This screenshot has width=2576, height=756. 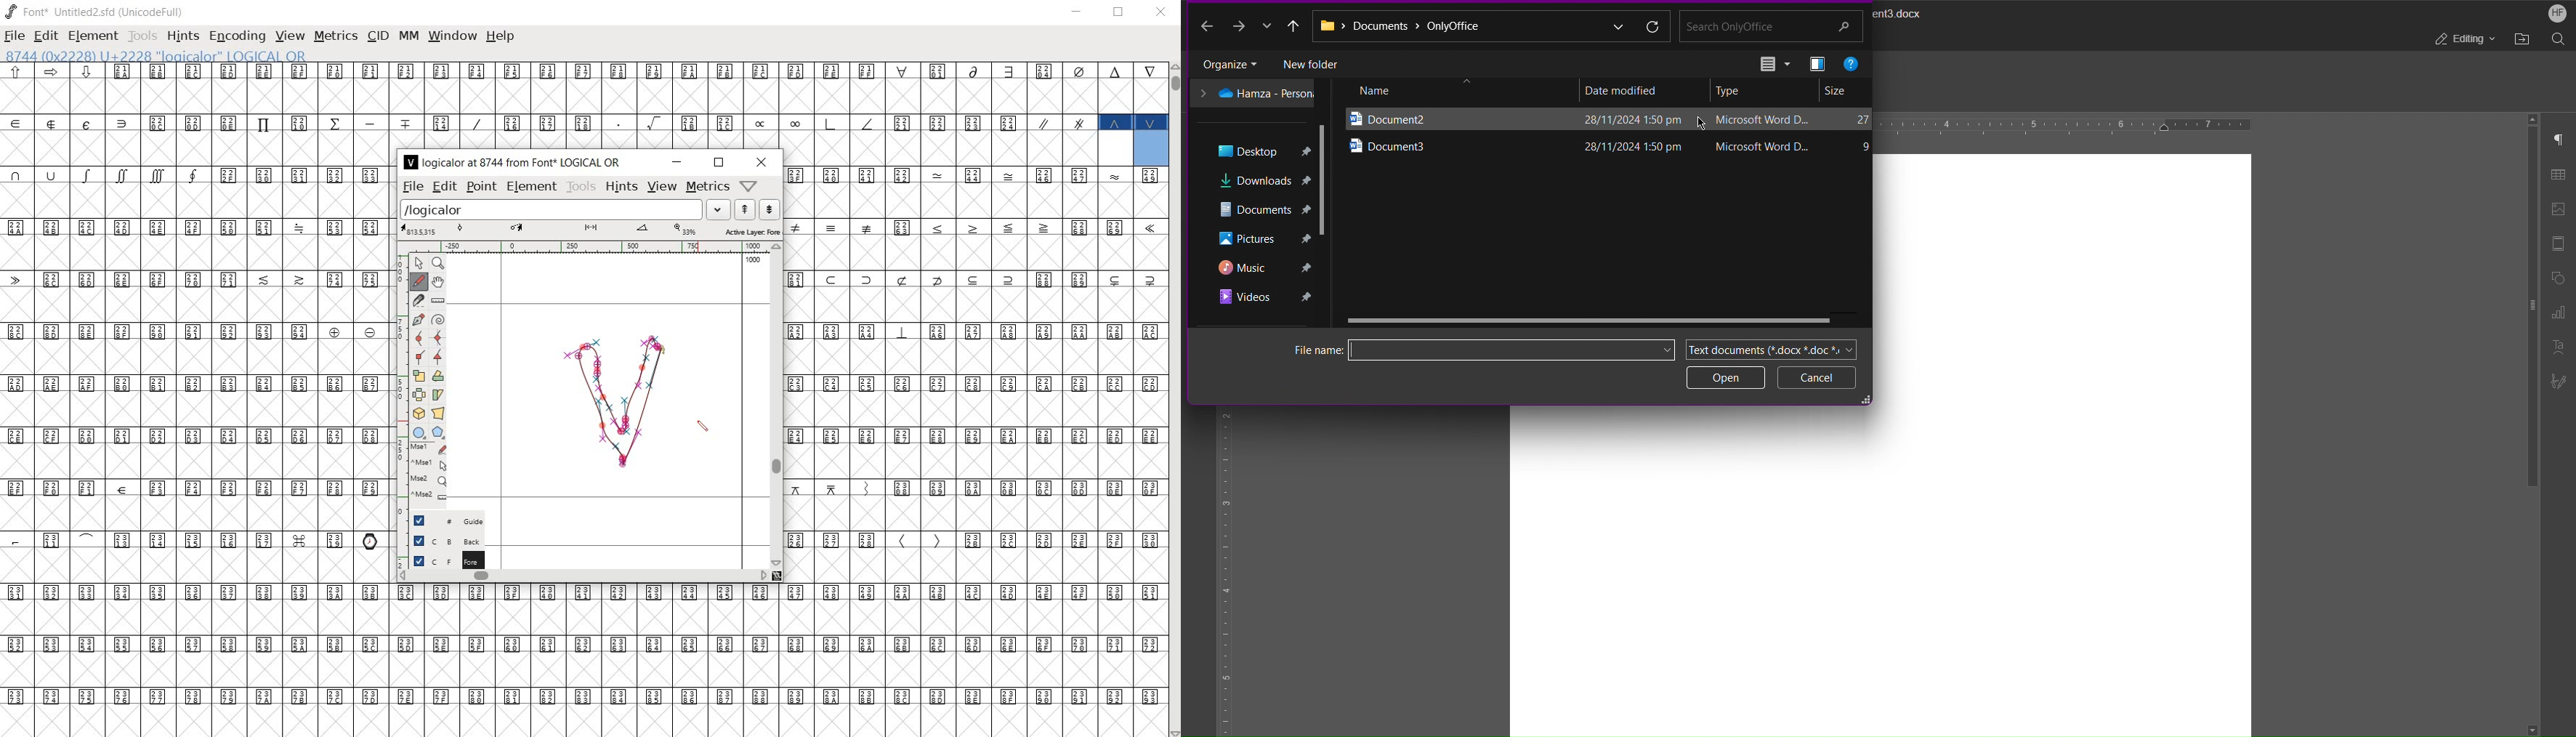 What do you see at coordinates (1385, 28) in the screenshot?
I see `Documents ` at bounding box center [1385, 28].